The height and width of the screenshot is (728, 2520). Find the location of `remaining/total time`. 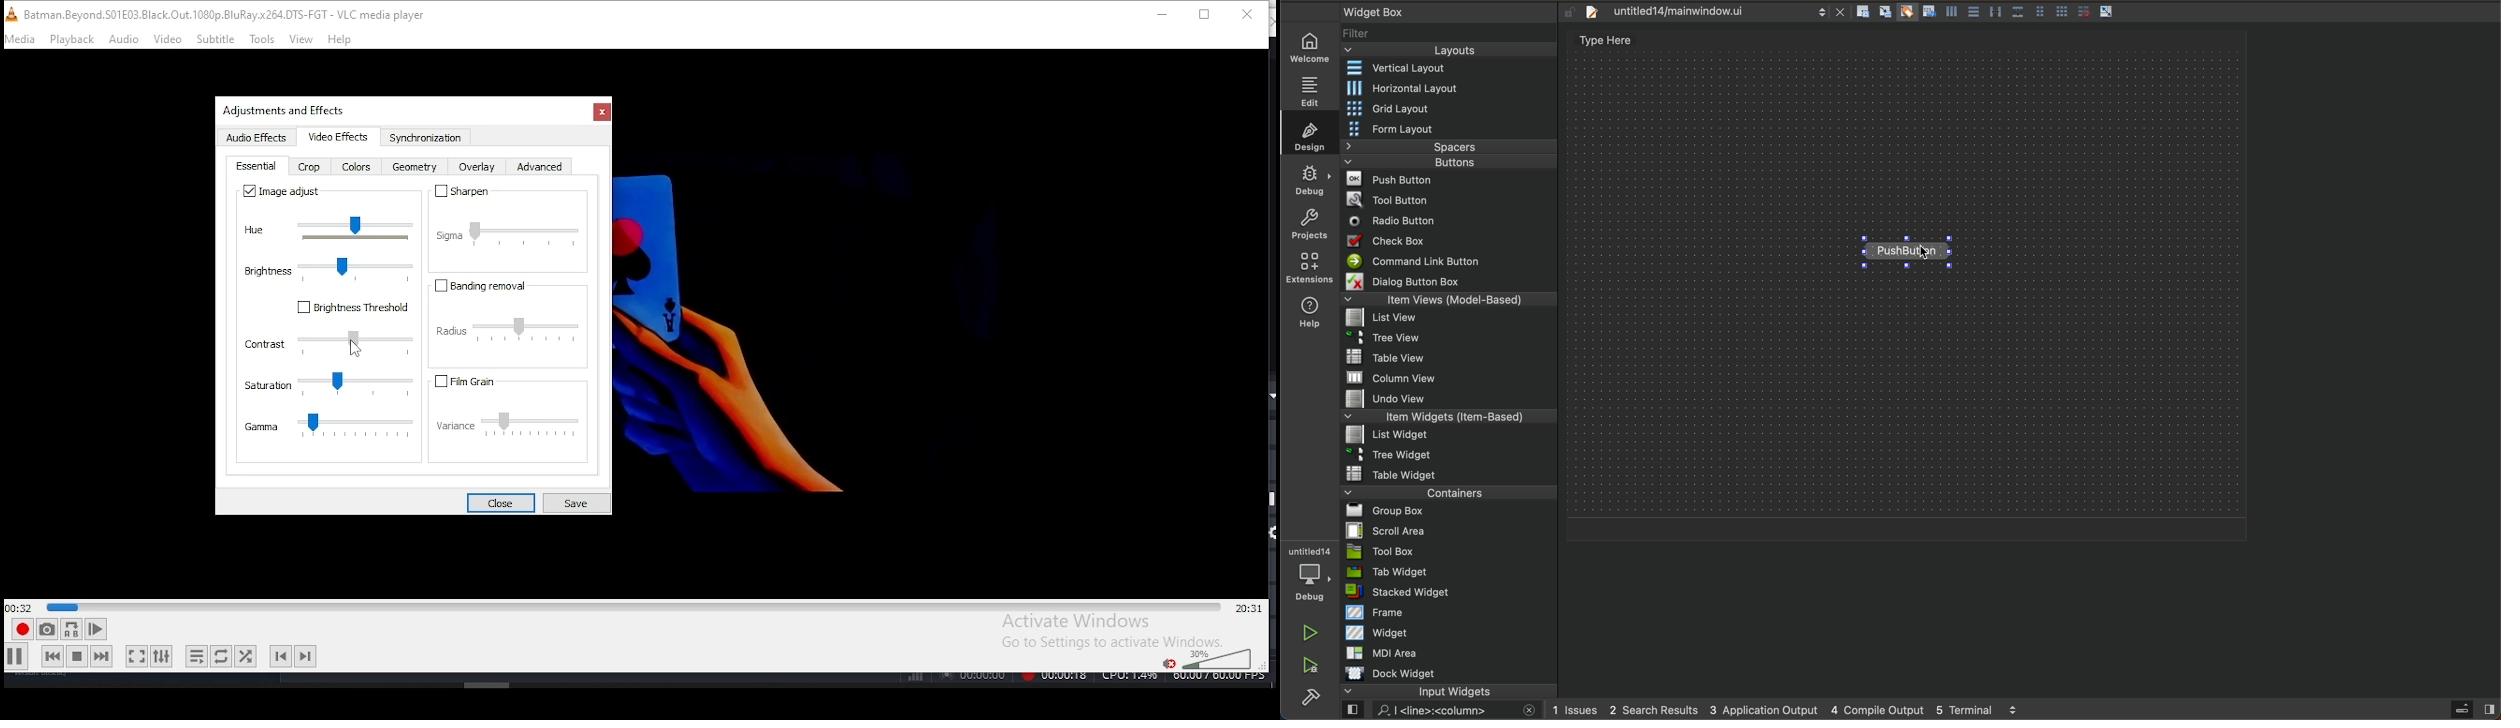

remaining/total time is located at coordinates (1248, 608).